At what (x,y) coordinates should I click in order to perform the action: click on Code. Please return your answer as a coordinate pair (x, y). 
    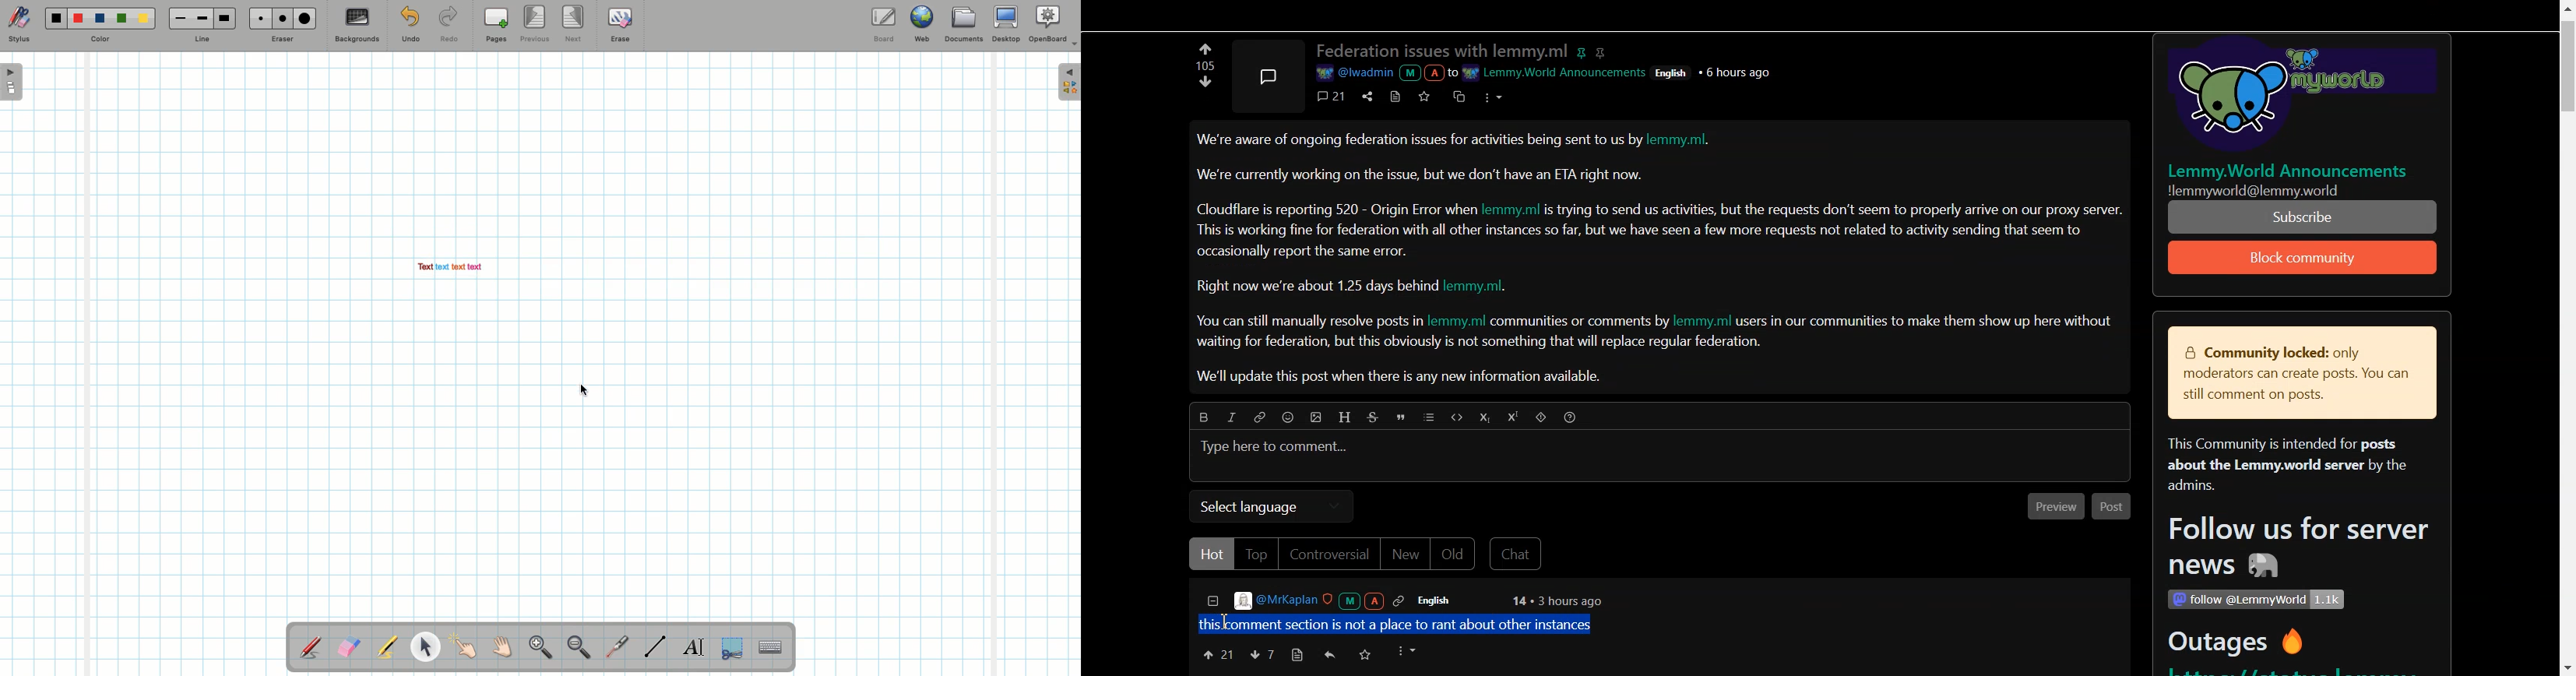
    Looking at the image, I should click on (1455, 417).